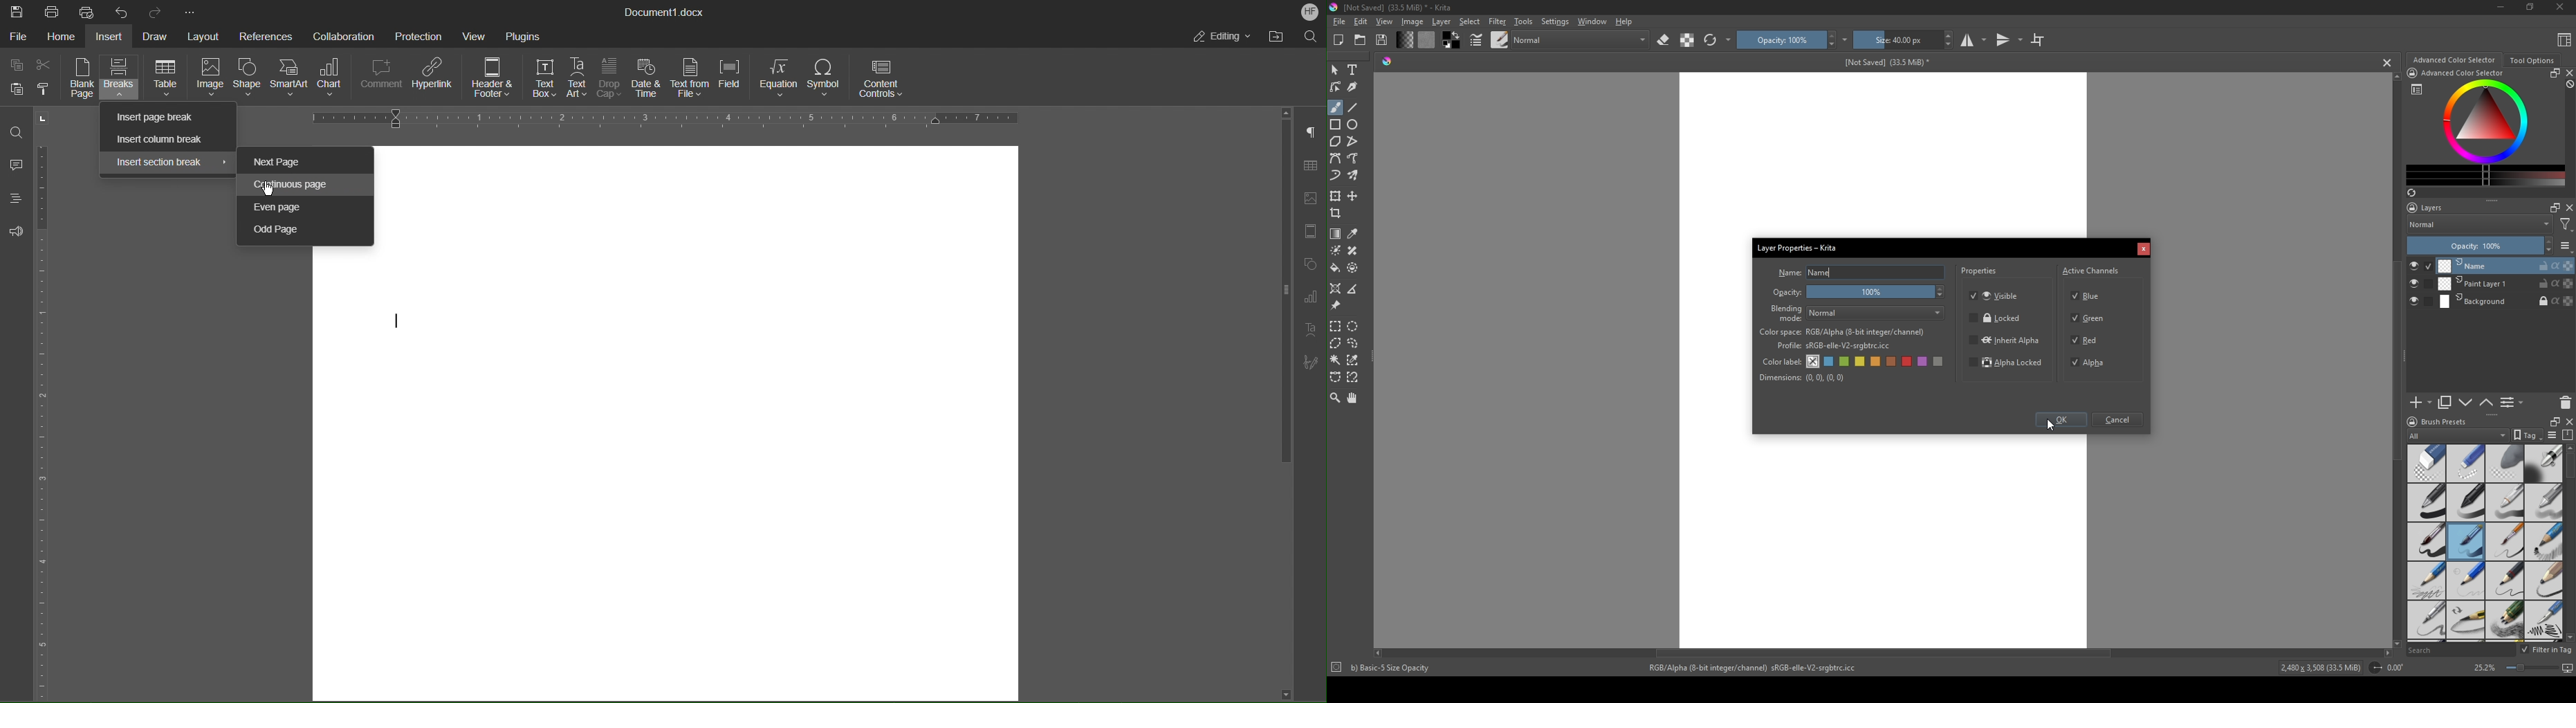 This screenshot has height=728, width=2576. What do you see at coordinates (1780, 40) in the screenshot?
I see `Opacity` at bounding box center [1780, 40].